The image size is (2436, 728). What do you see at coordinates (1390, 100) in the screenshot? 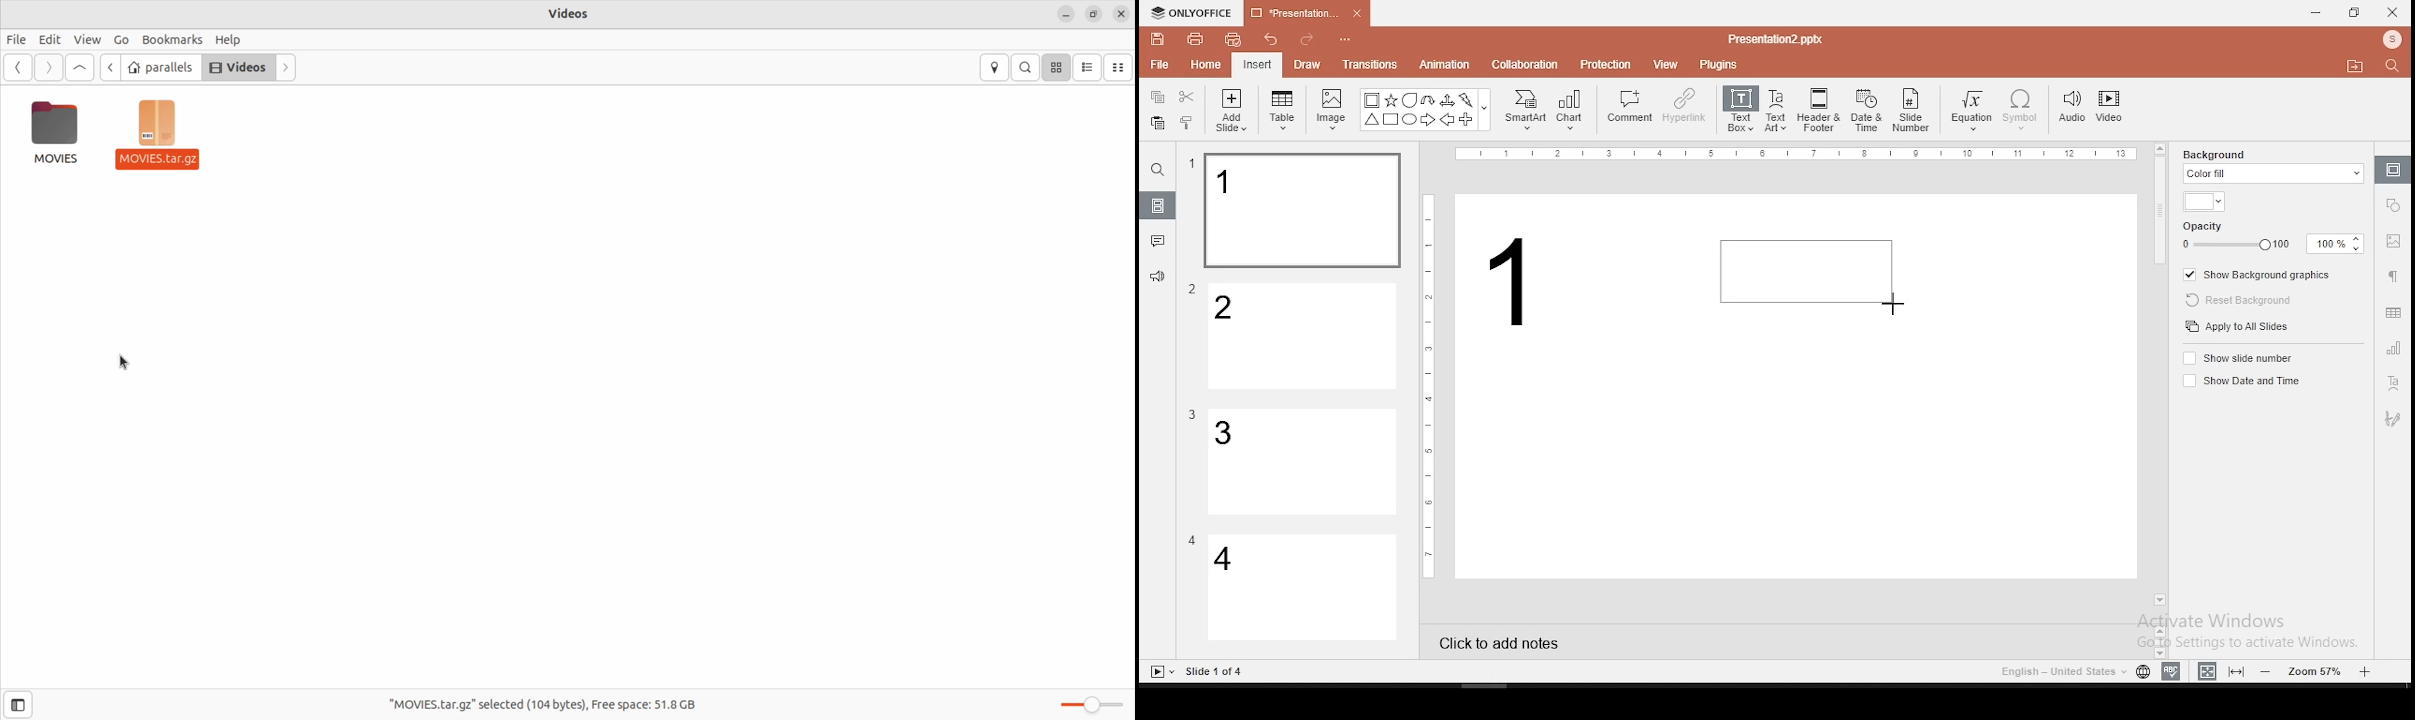
I see `Star` at bounding box center [1390, 100].